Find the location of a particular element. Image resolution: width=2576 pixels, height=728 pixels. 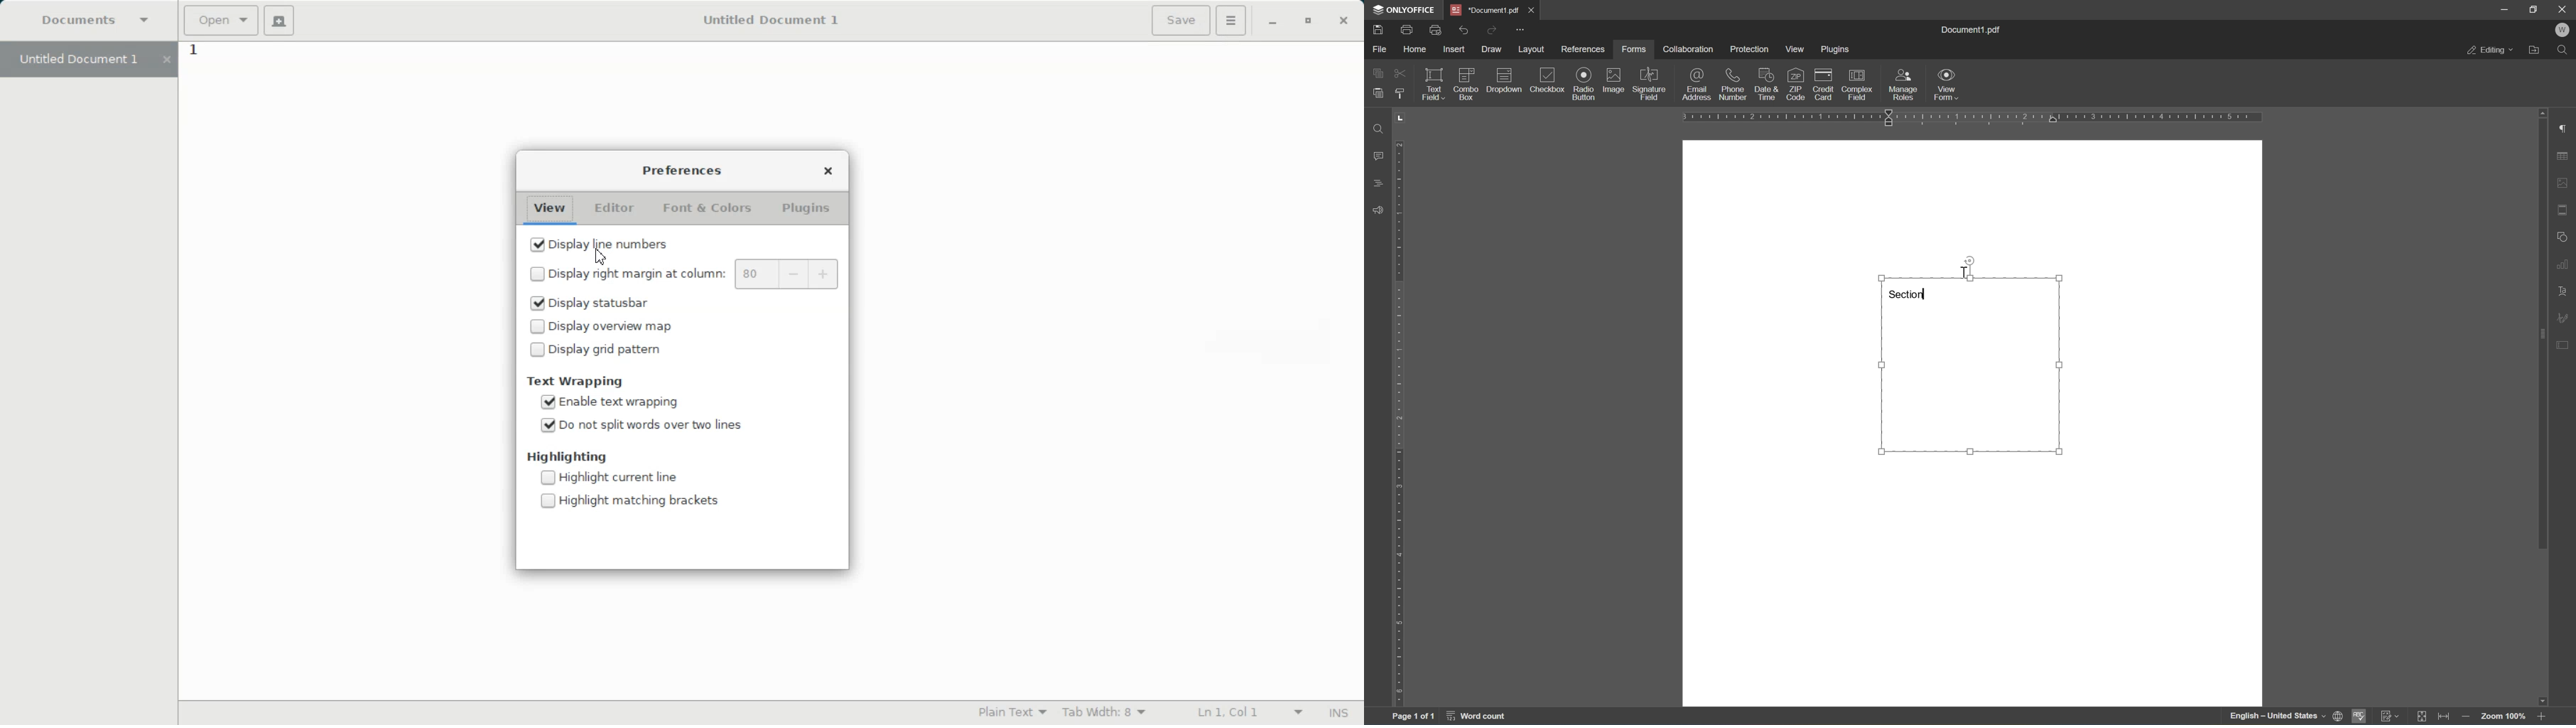

image is located at coordinates (1614, 81).